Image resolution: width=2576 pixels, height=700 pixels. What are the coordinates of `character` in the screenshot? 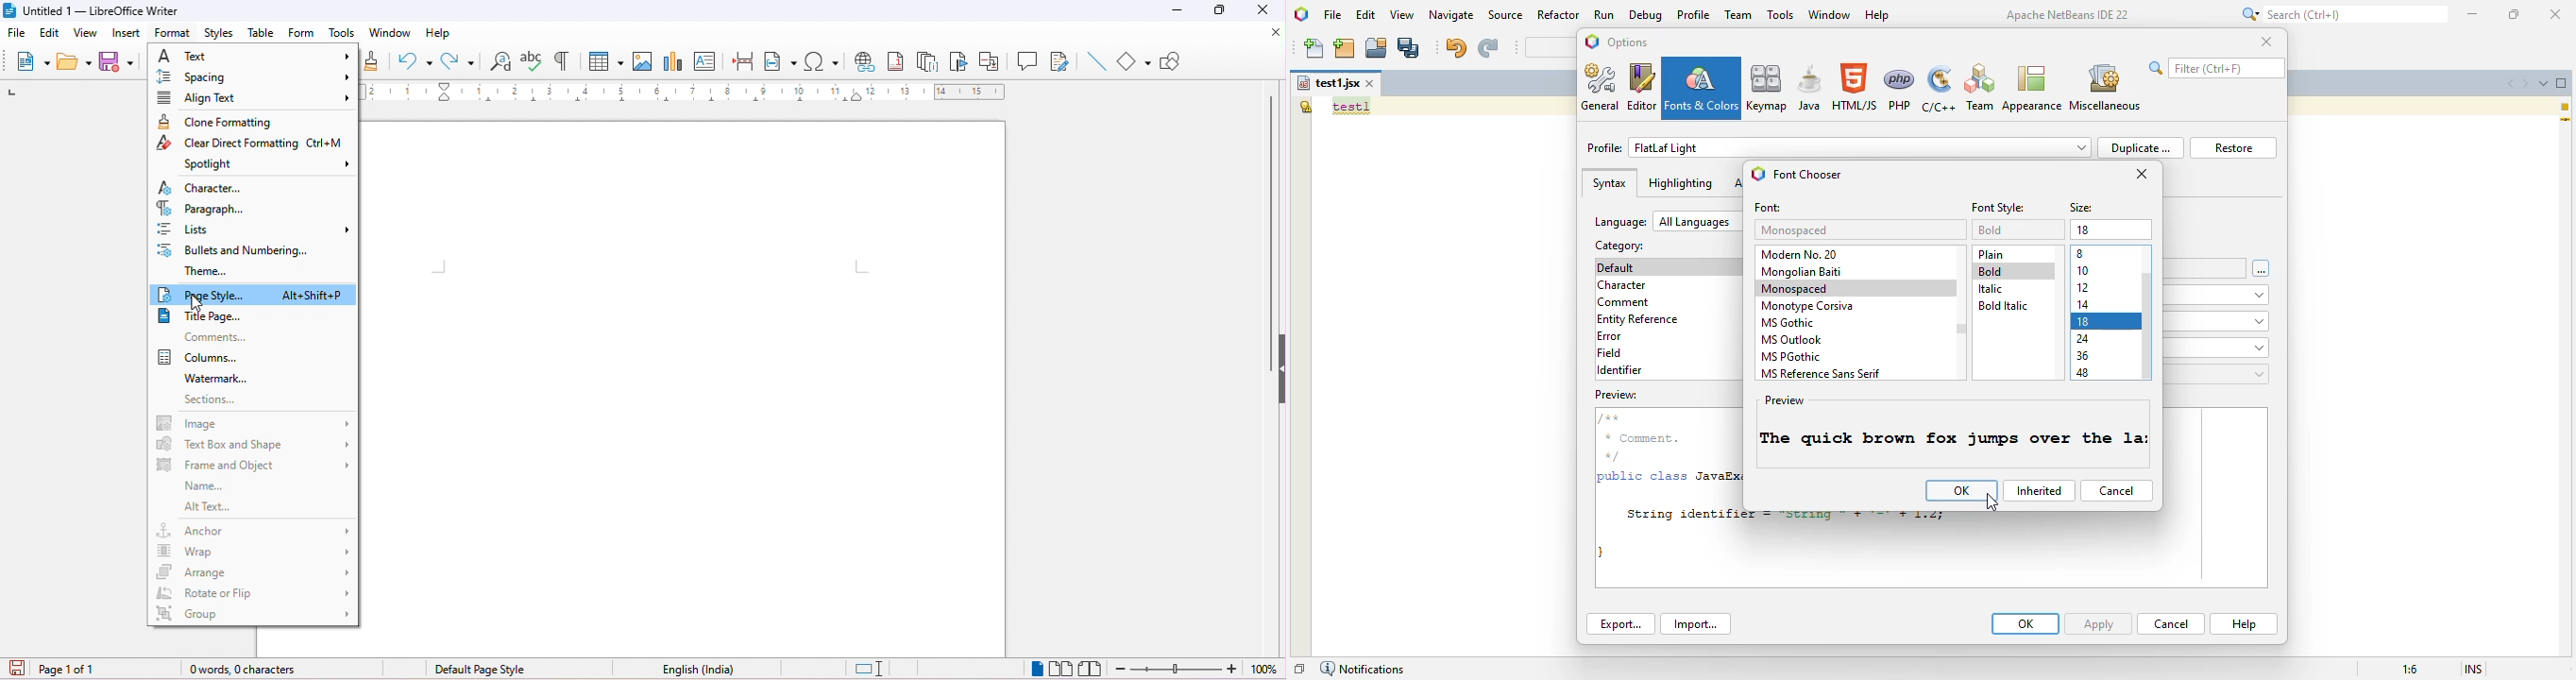 It's located at (217, 188).